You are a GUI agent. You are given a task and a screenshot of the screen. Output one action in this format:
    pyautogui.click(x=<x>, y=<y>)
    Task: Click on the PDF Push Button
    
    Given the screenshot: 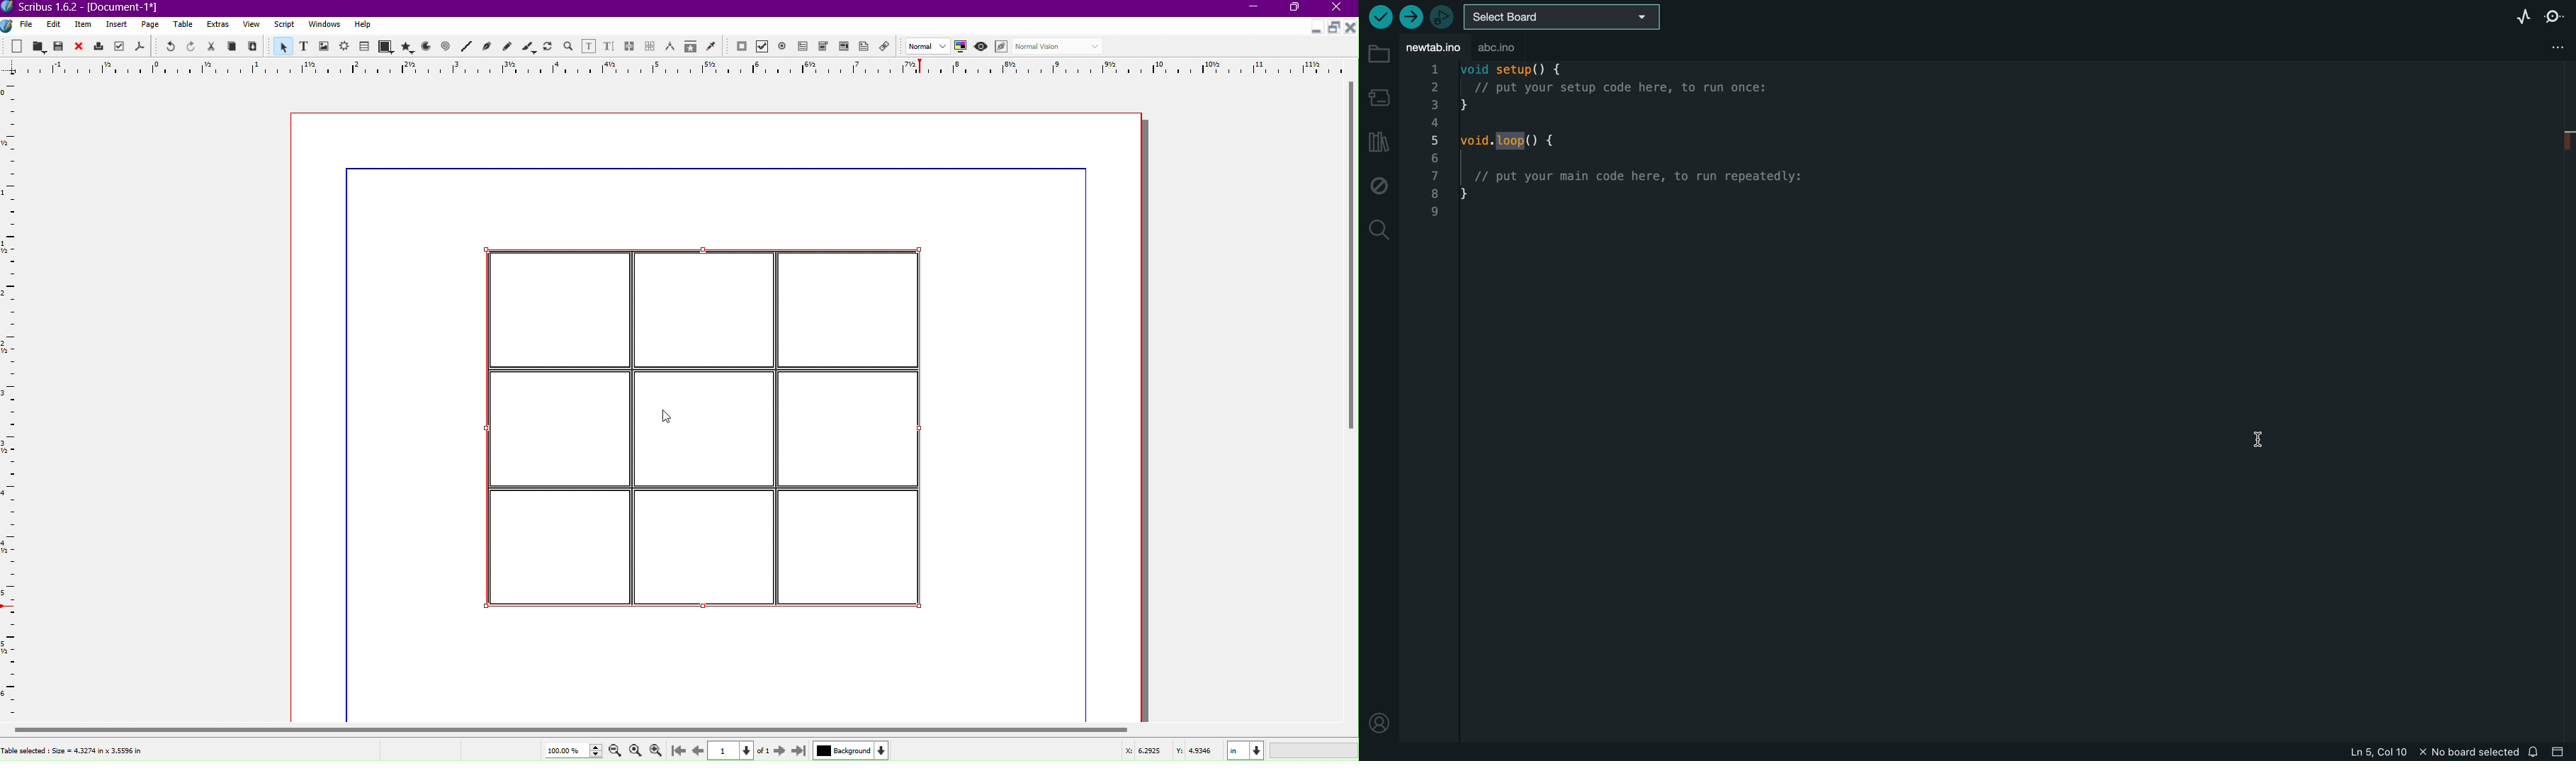 What is the action you would take?
    pyautogui.click(x=741, y=47)
    